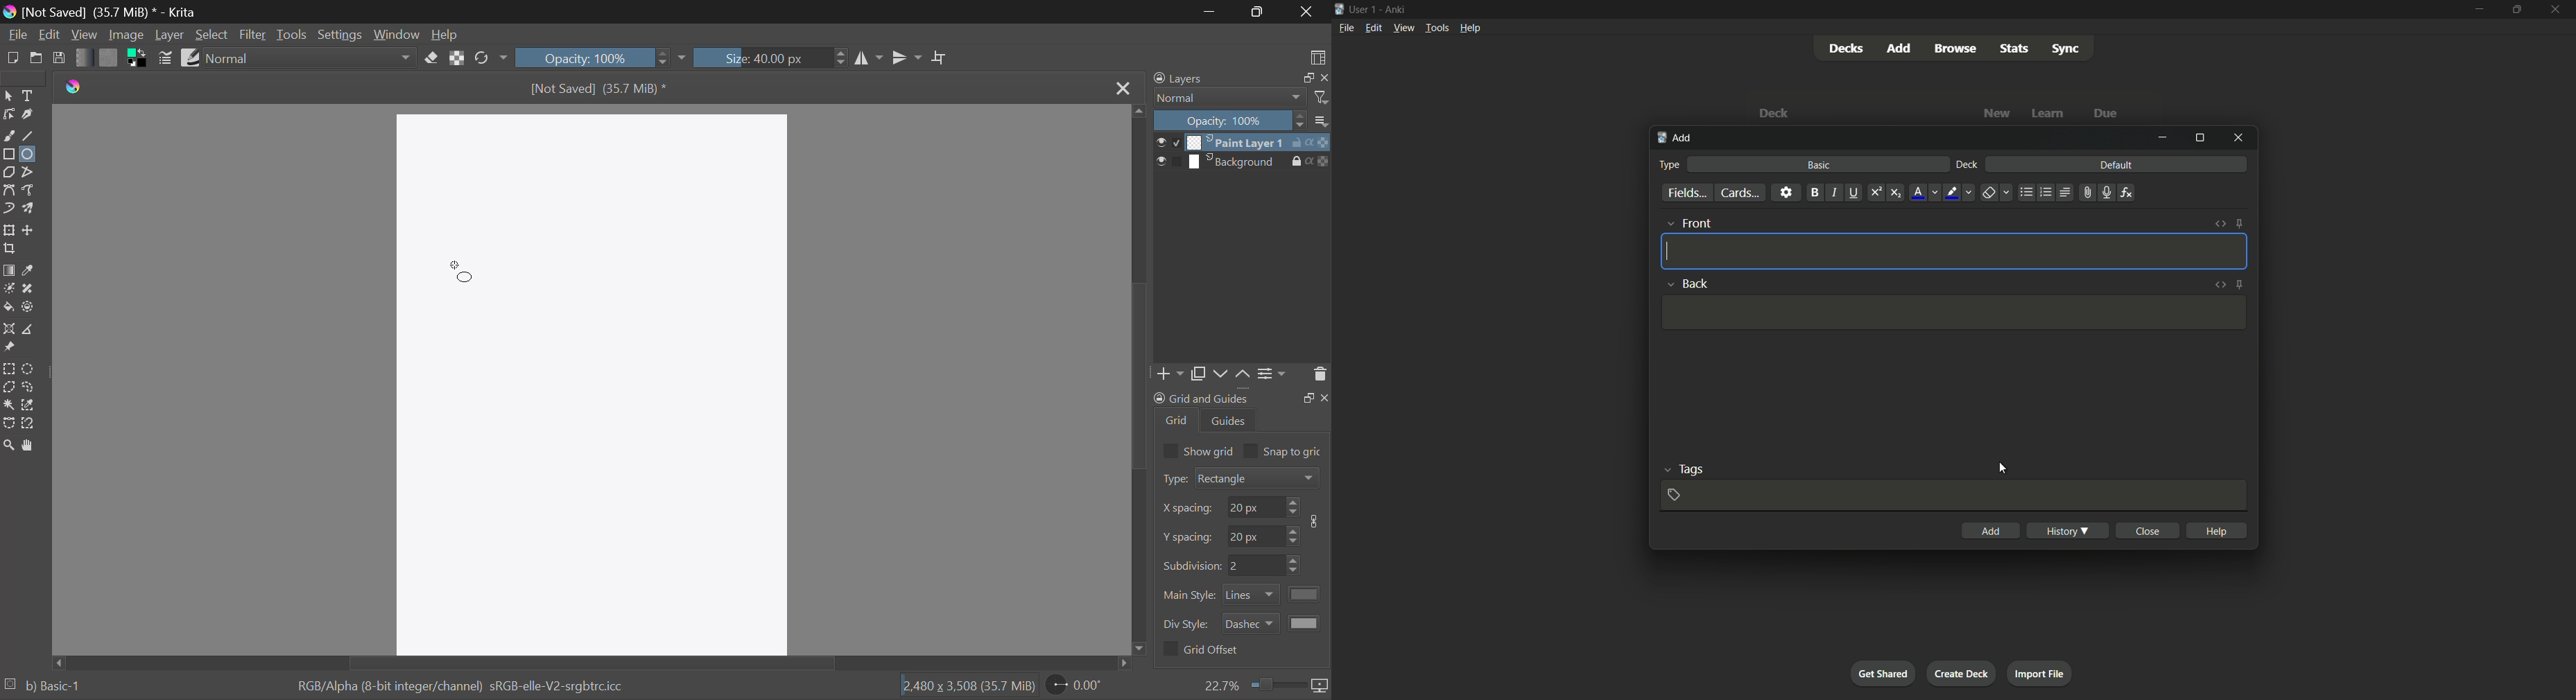  I want to click on Grid and Guides Docker Tab, so click(1241, 413).